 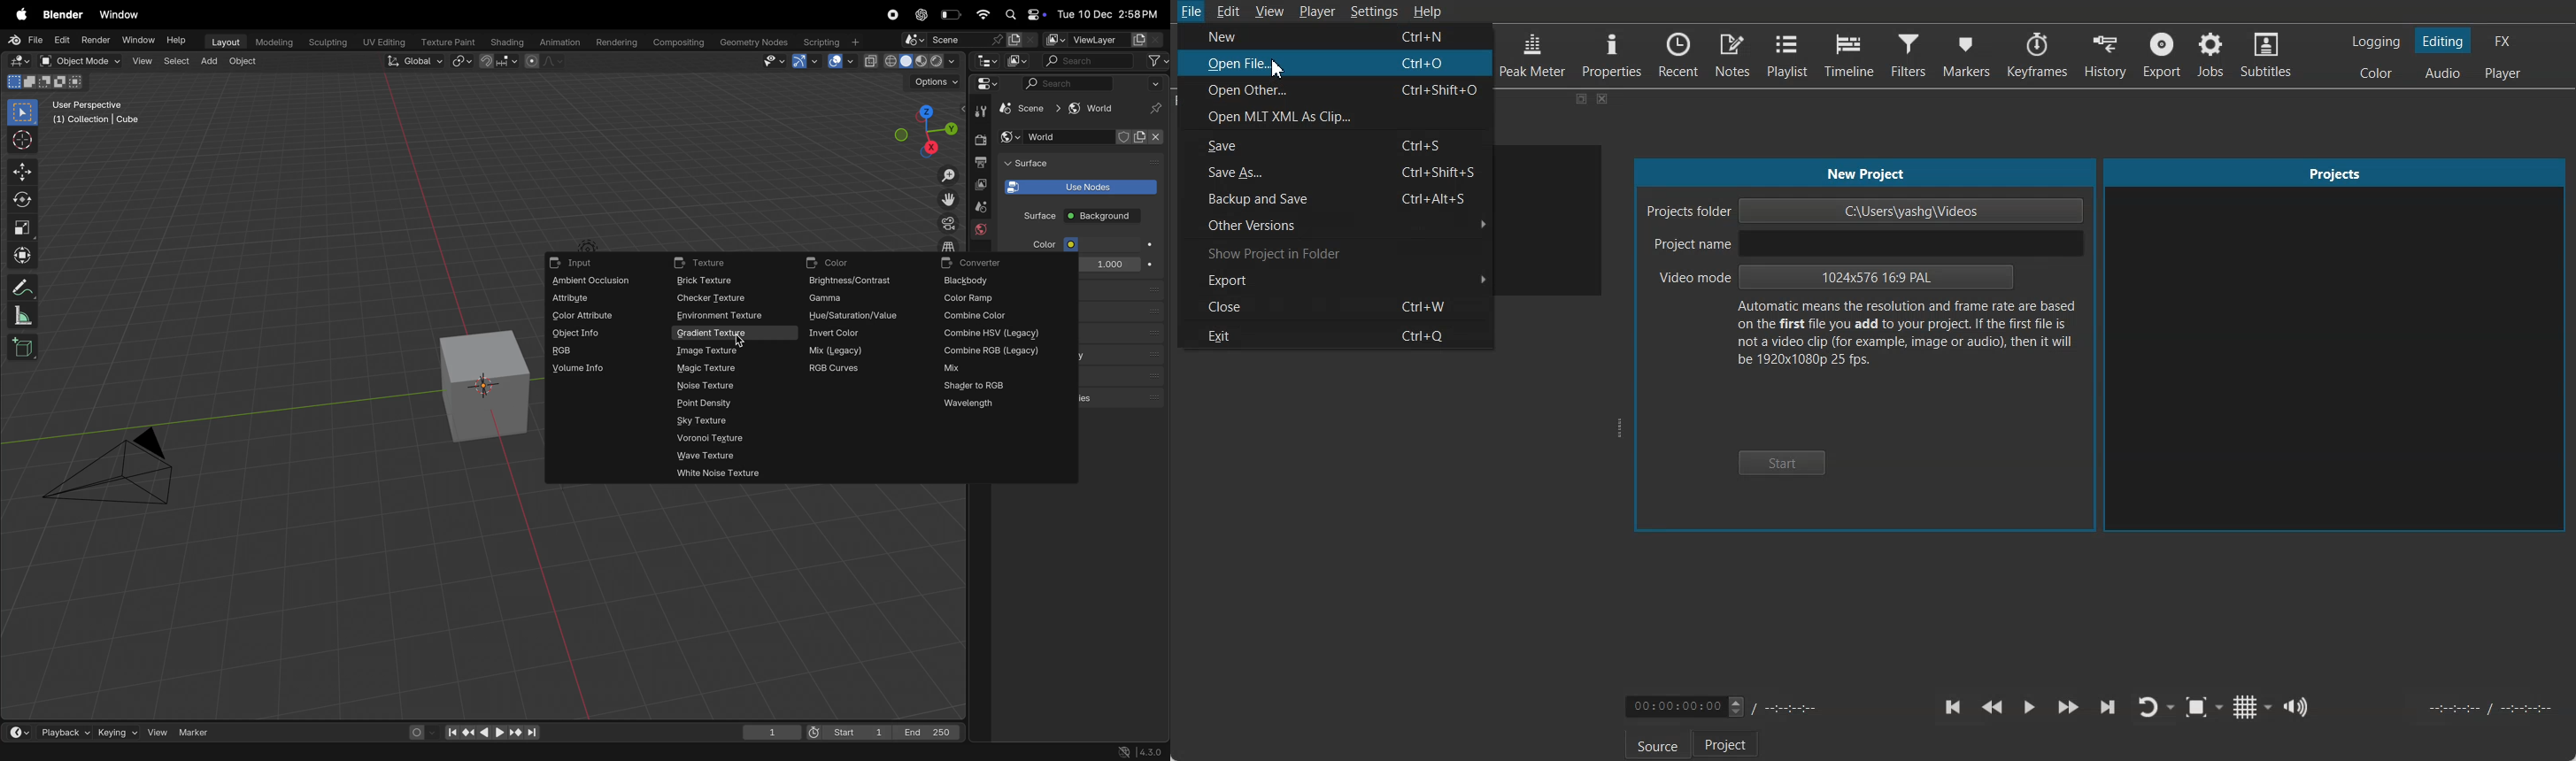 What do you see at coordinates (63, 15) in the screenshot?
I see `Blender` at bounding box center [63, 15].